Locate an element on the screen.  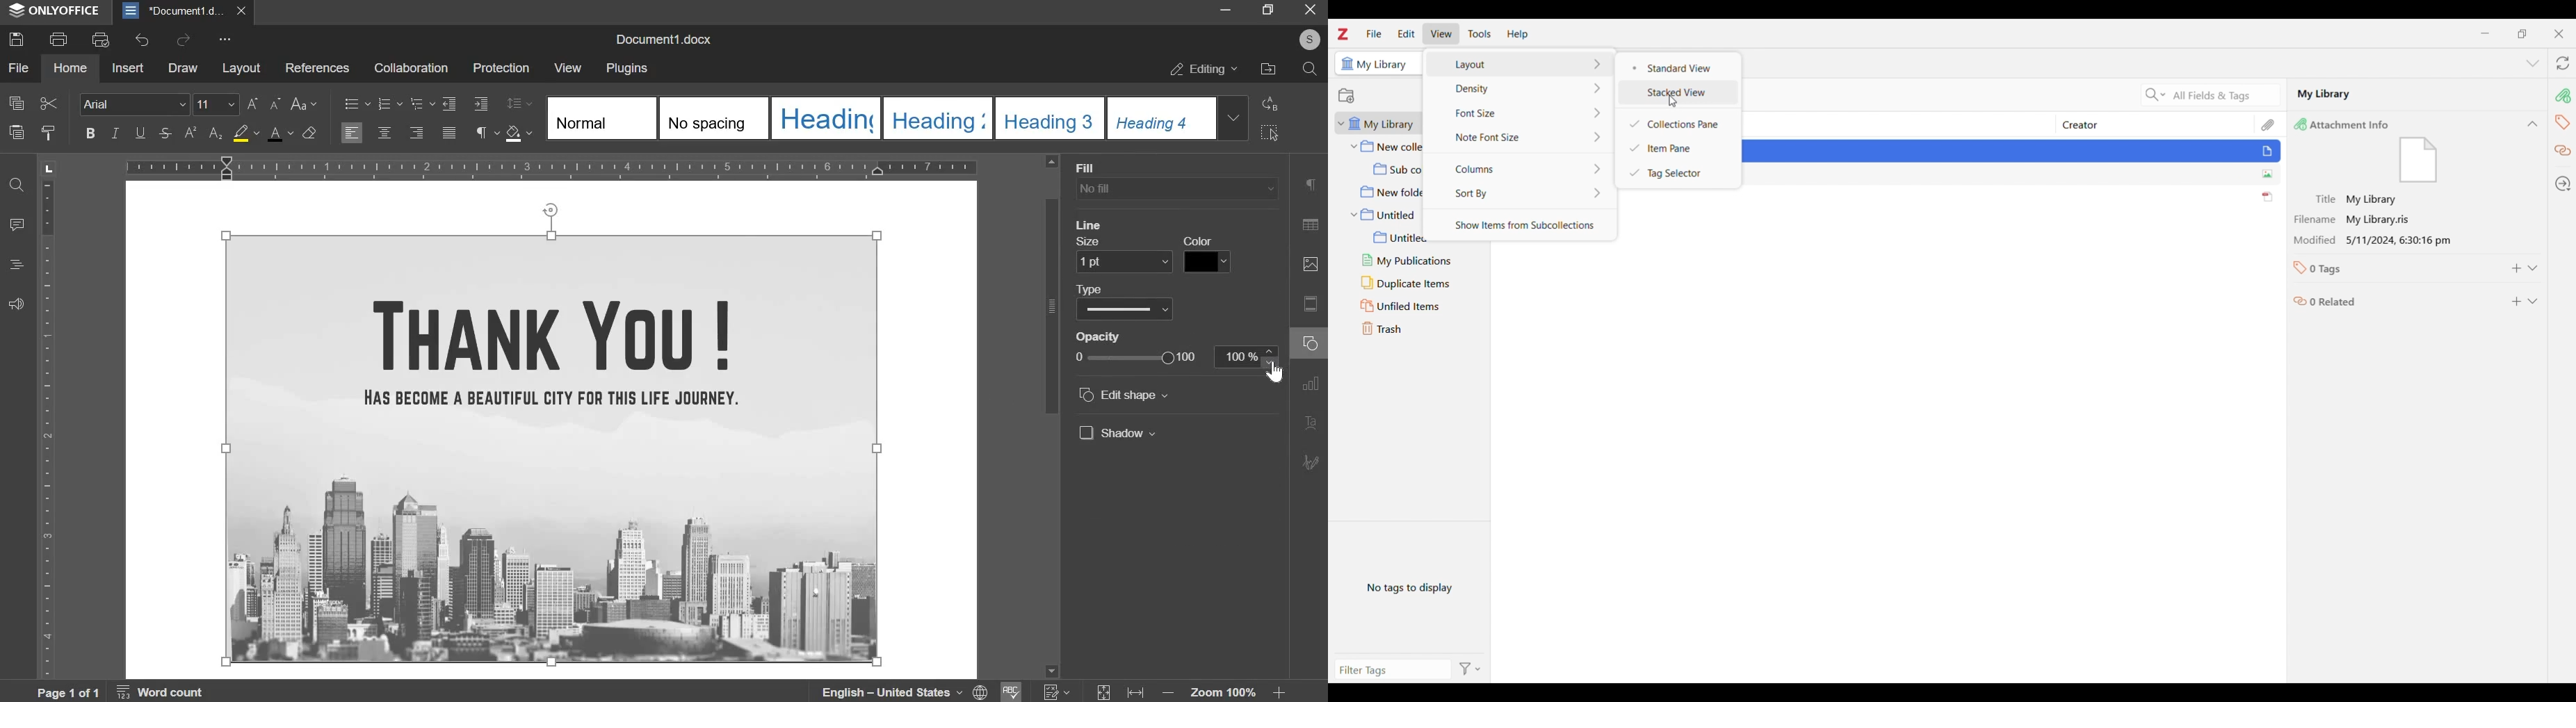
change case is located at coordinates (303, 103).